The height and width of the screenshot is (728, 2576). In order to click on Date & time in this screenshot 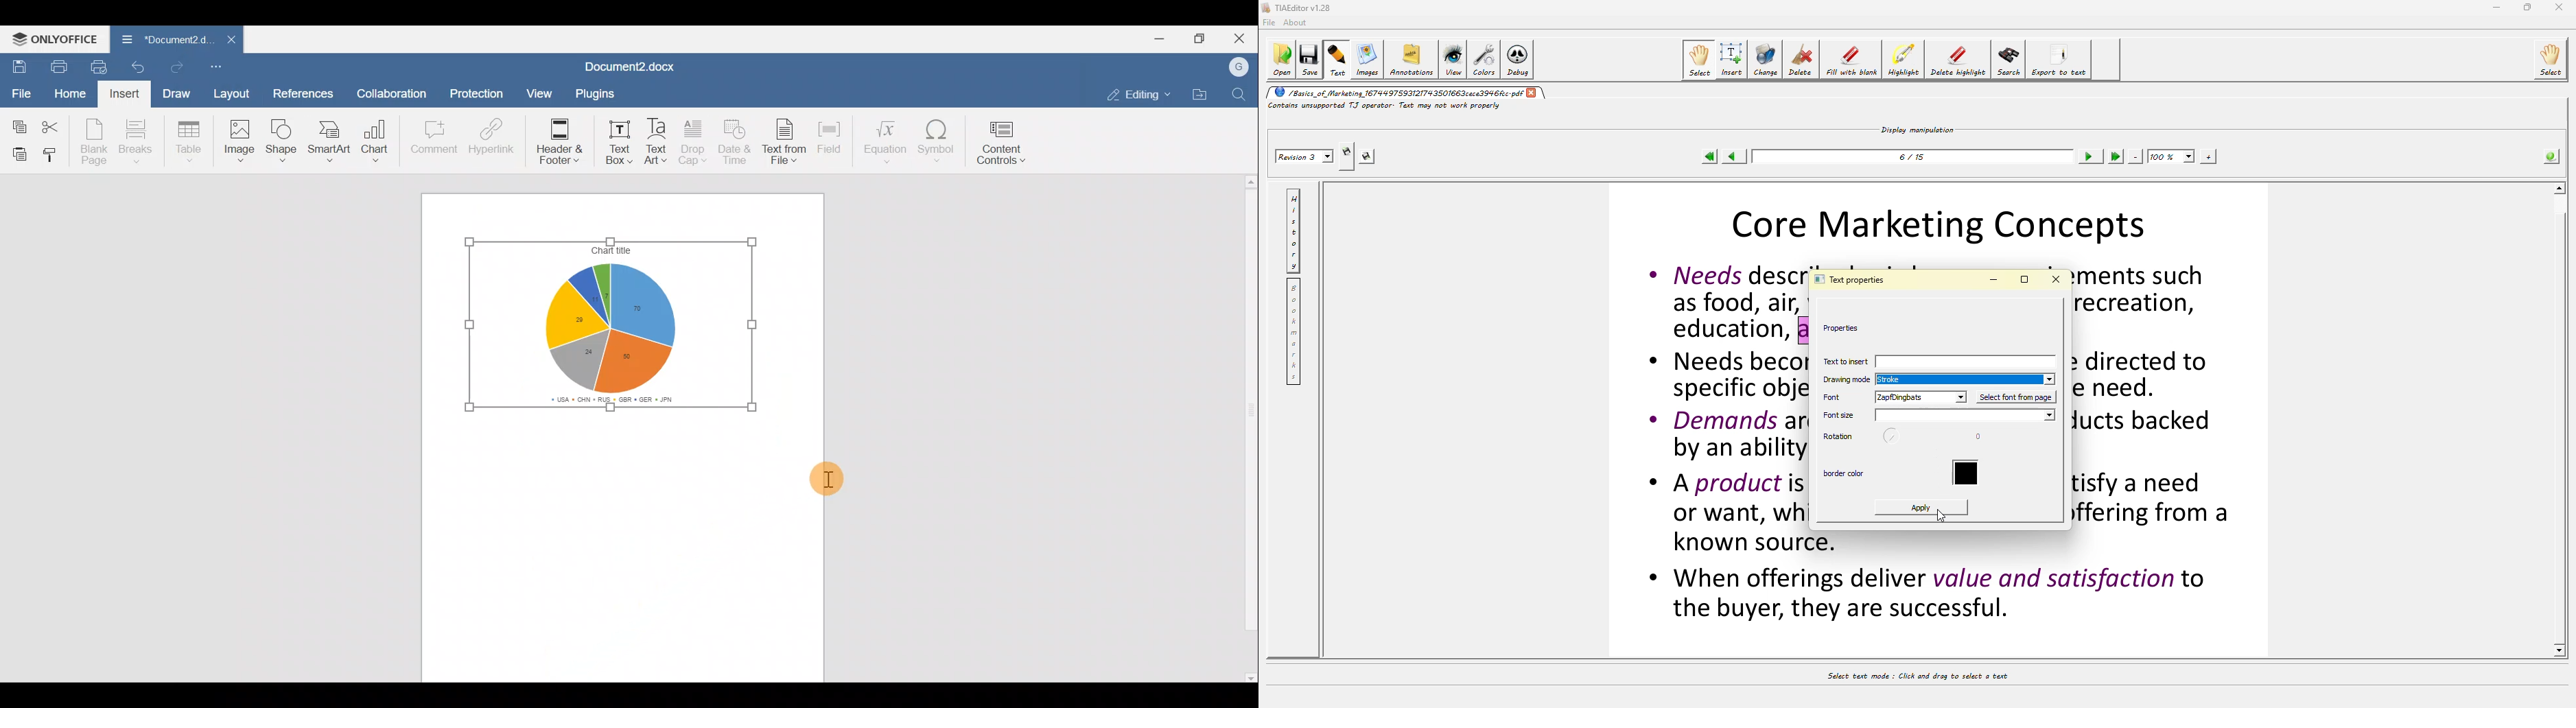, I will do `click(736, 140)`.